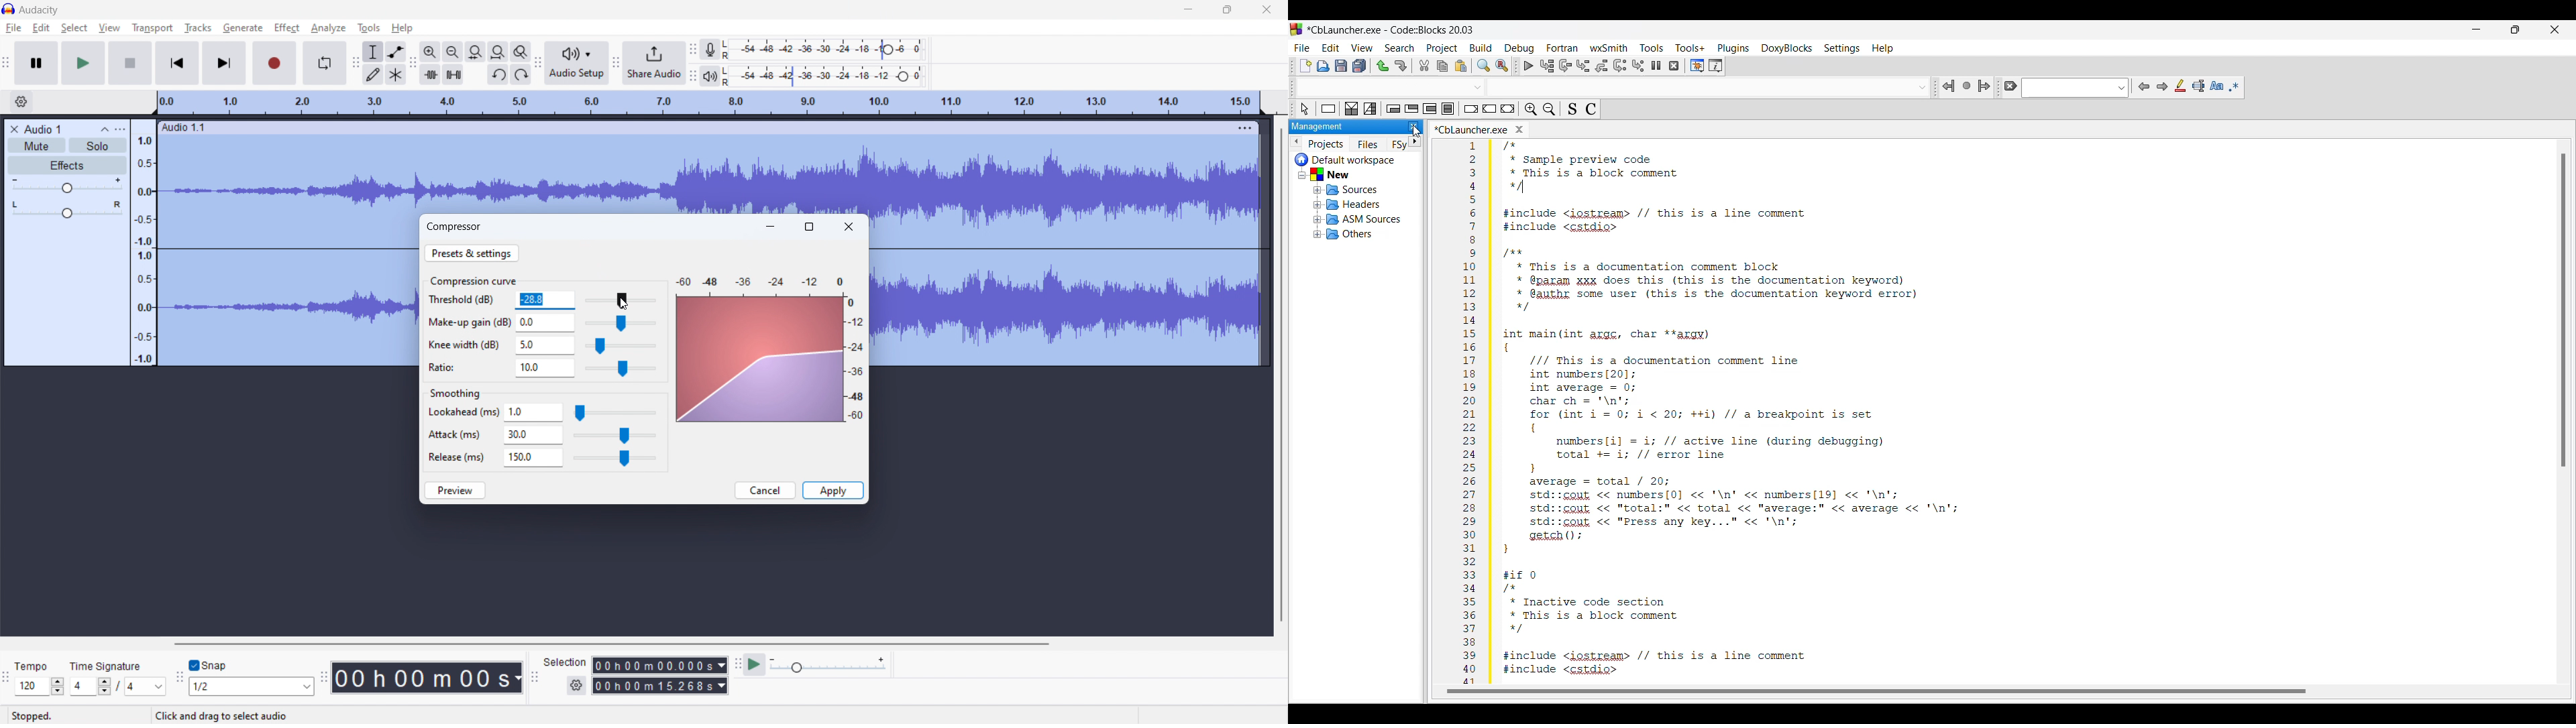 This screenshot has width=2576, height=728. I want to click on vertical scrollbar, so click(1282, 371).